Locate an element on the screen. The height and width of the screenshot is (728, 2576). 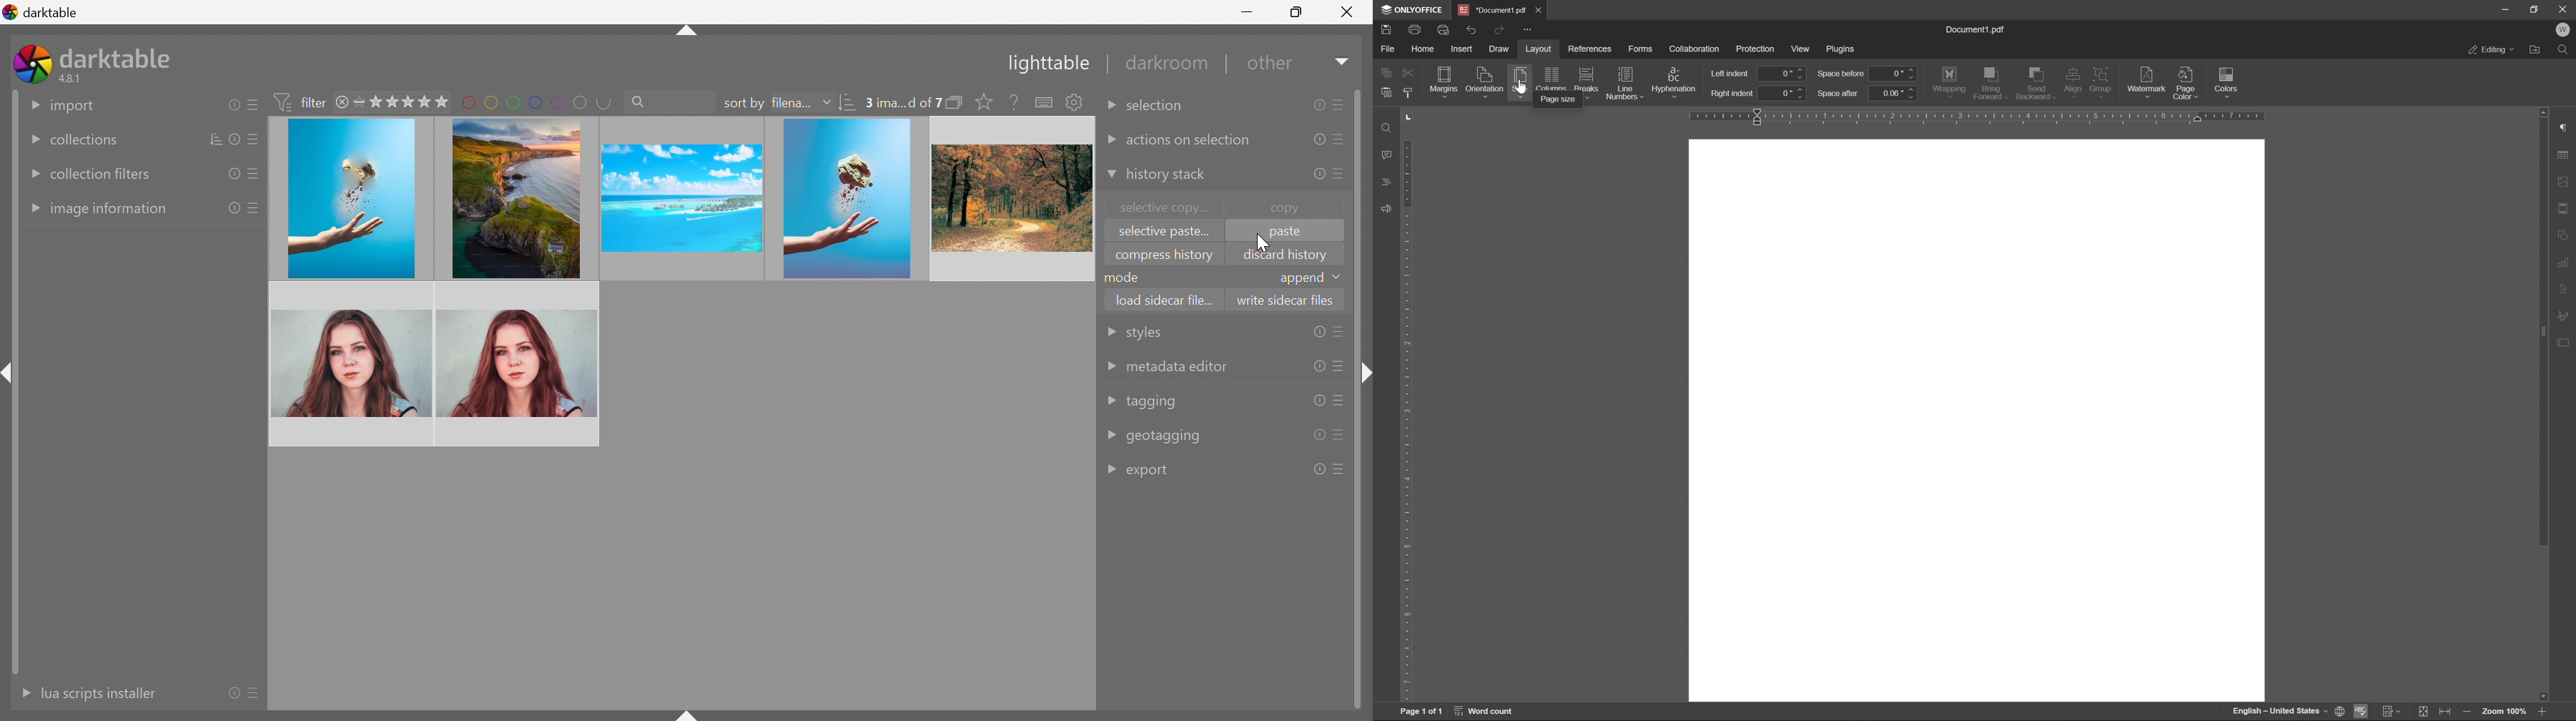
presets is located at coordinates (1341, 433).